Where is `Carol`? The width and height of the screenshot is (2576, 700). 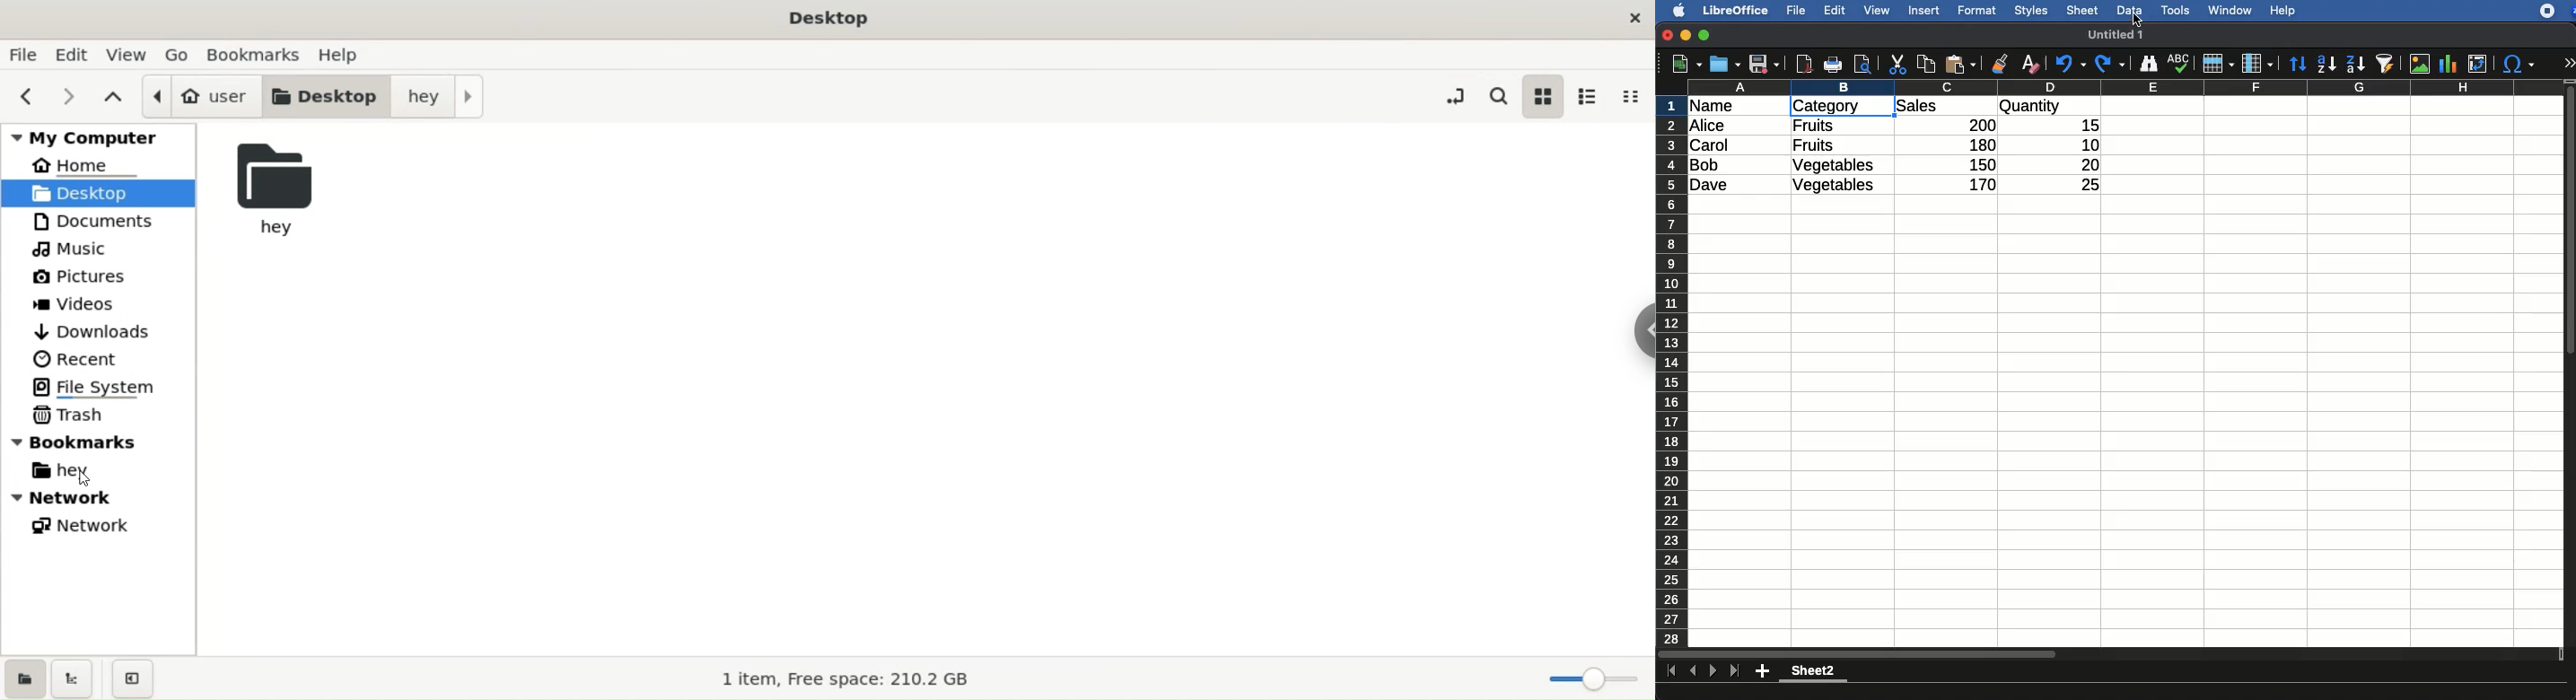 Carol is located at coordinates (1724, 146).